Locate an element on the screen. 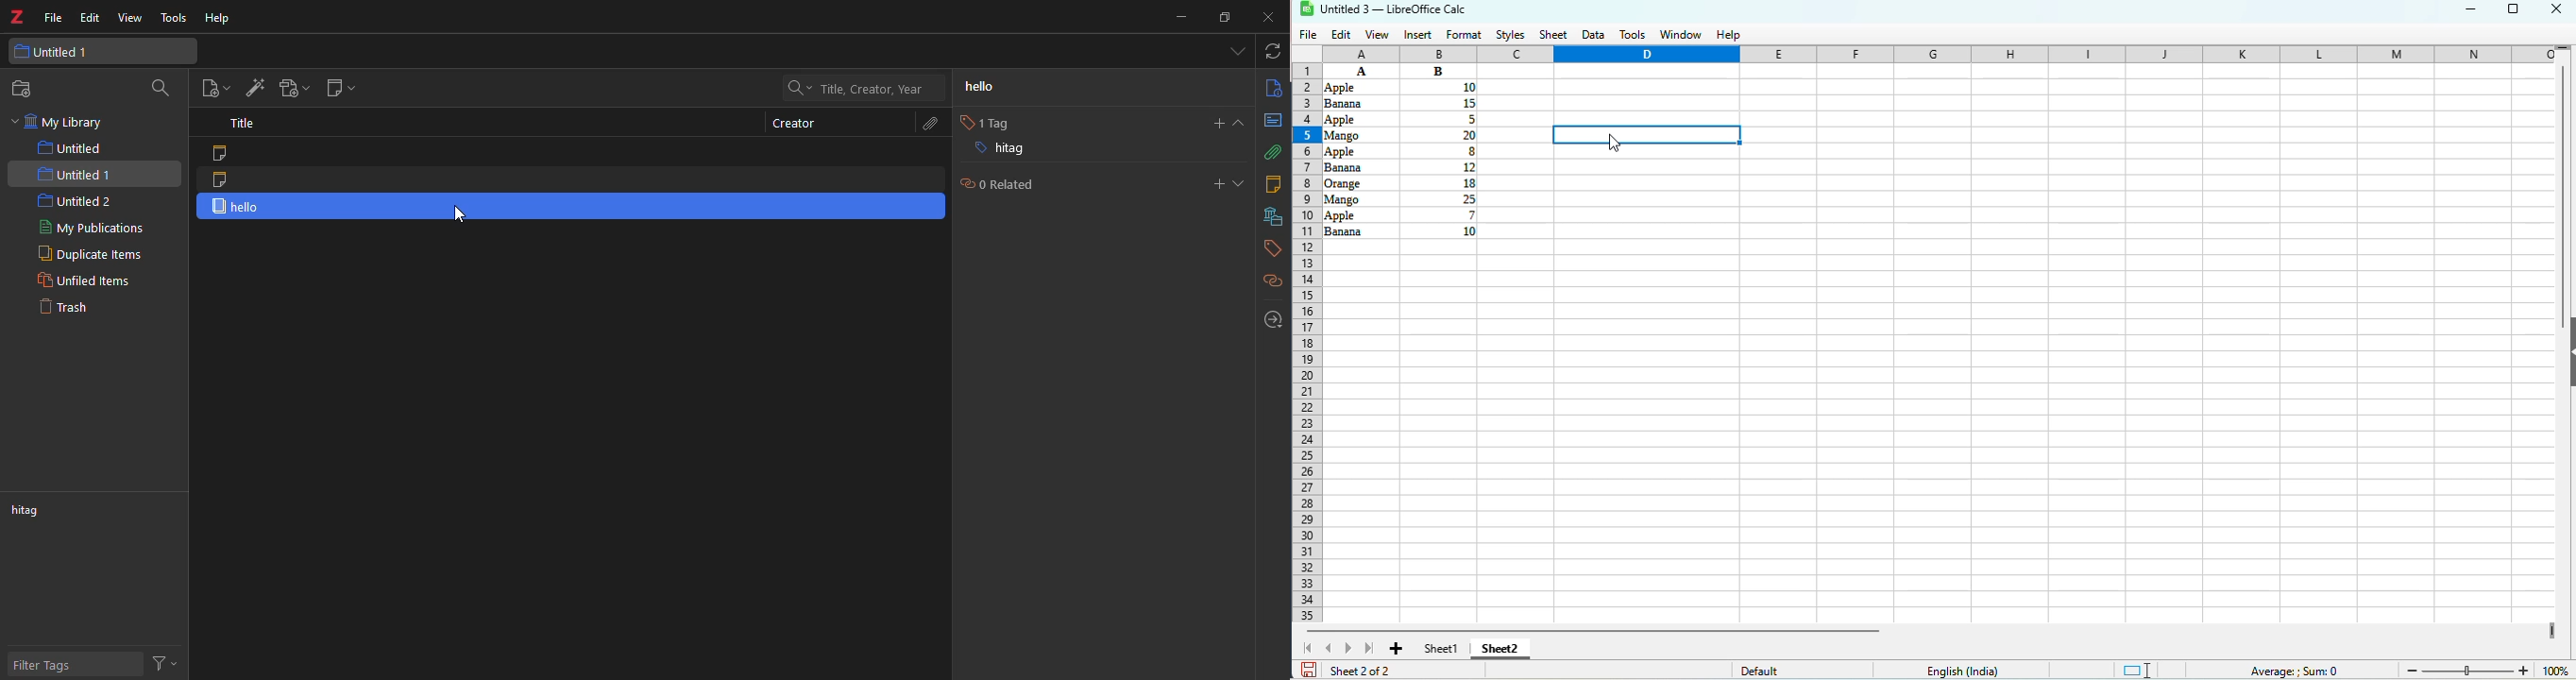 The width and height of the screenshot is (2576, 700). sync is located at coordinates (1273, 52).